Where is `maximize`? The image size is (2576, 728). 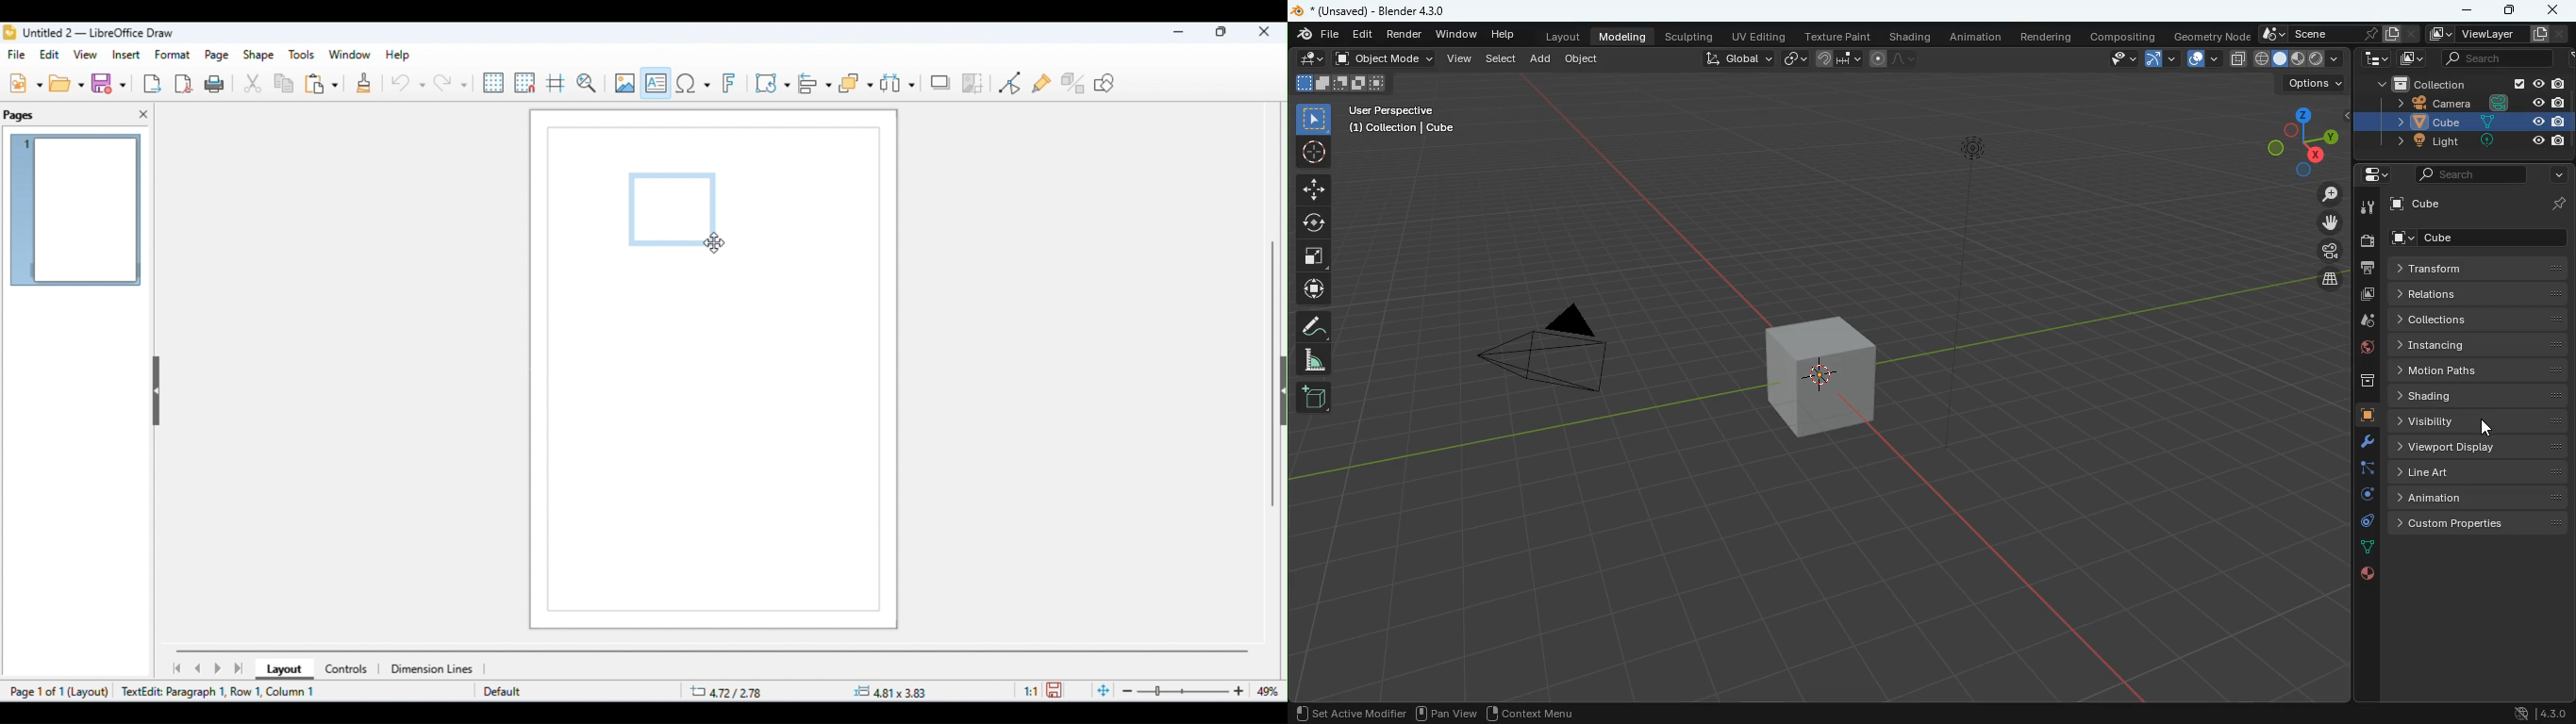 maximize is located at coordinates (2507, 10).